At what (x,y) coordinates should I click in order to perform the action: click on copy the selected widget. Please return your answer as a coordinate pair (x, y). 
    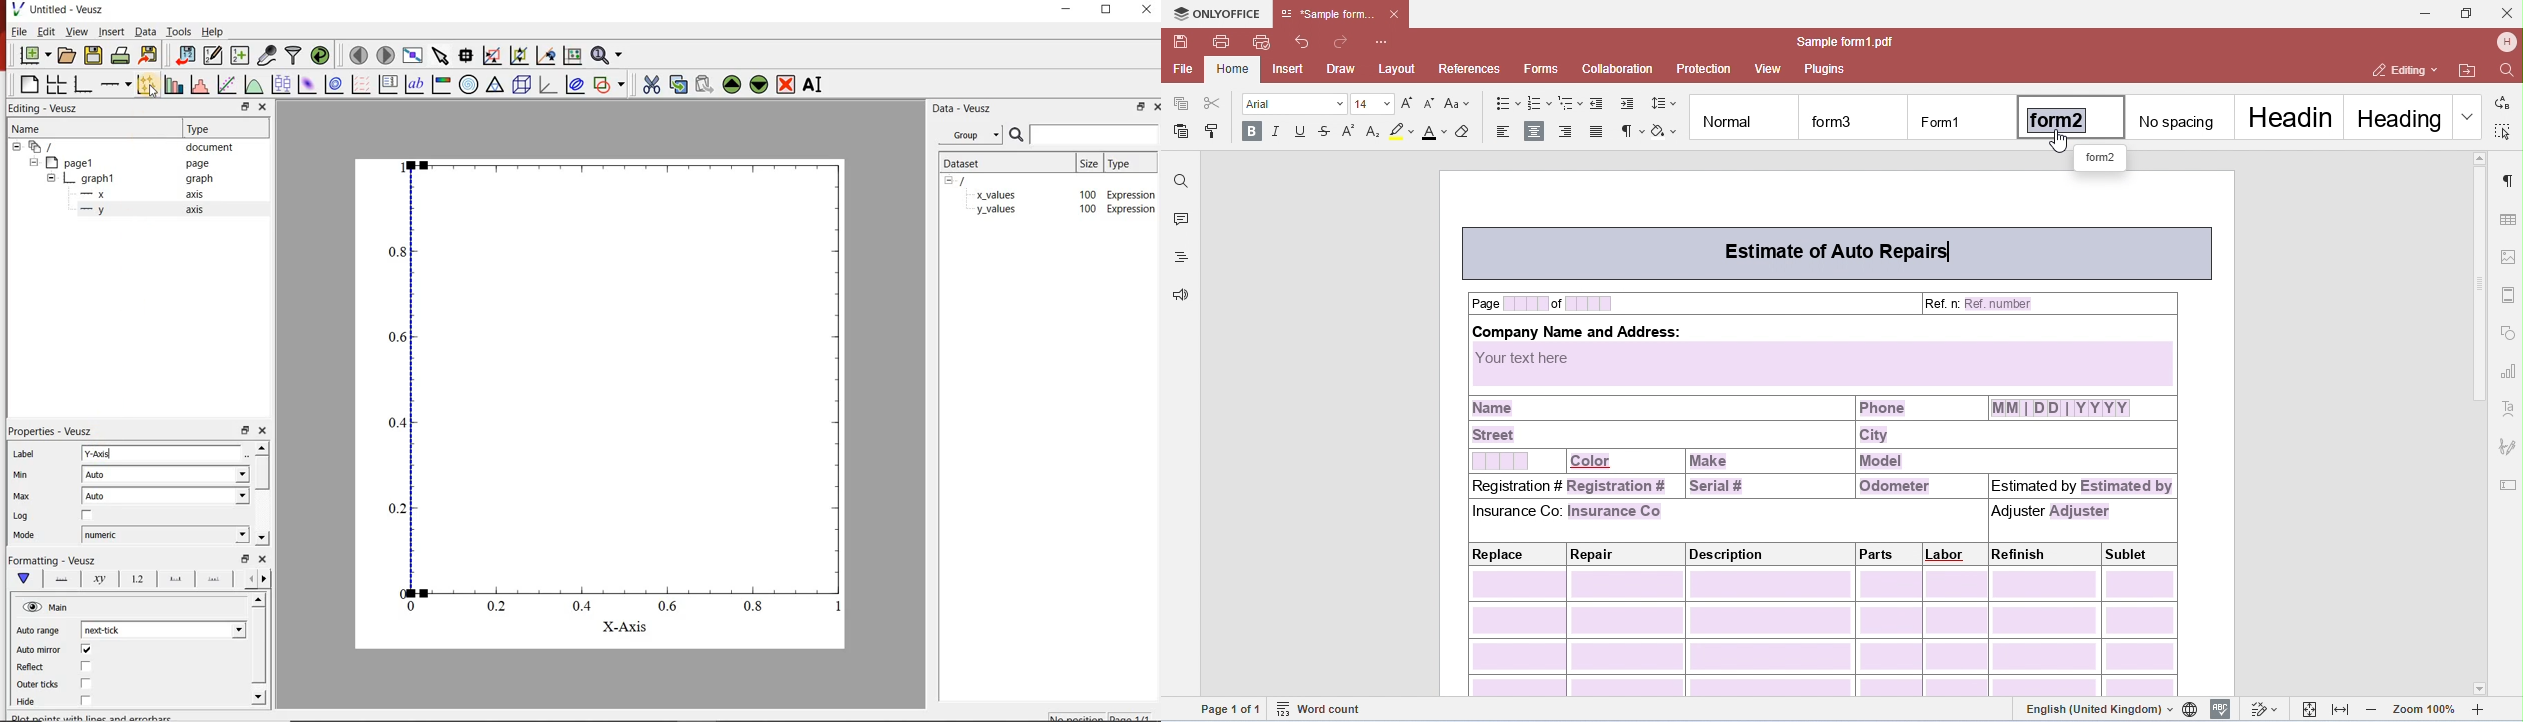
    Looking at the image, I should click on (678, 85).